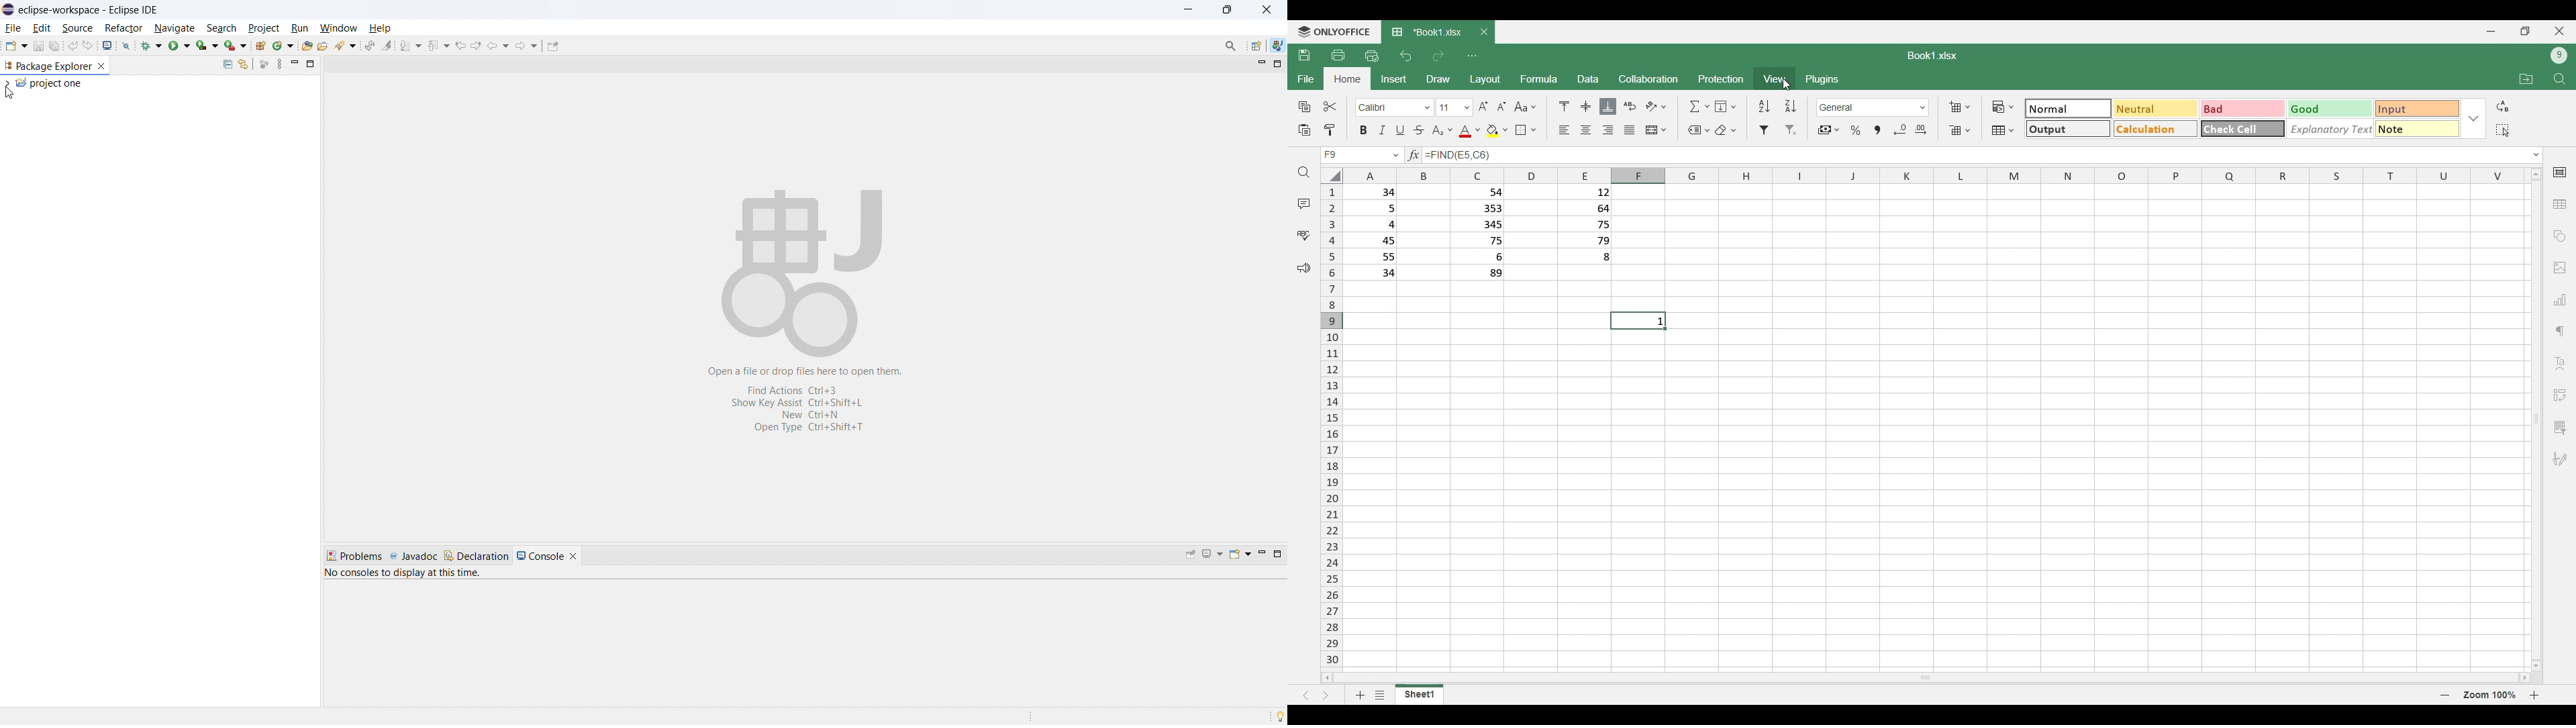 This screenshot has height=728, width=2576. What do you see at coordinates (2560, 172) in the screenshot?
I see `Cell settings` at bounding box center [2560, 172].